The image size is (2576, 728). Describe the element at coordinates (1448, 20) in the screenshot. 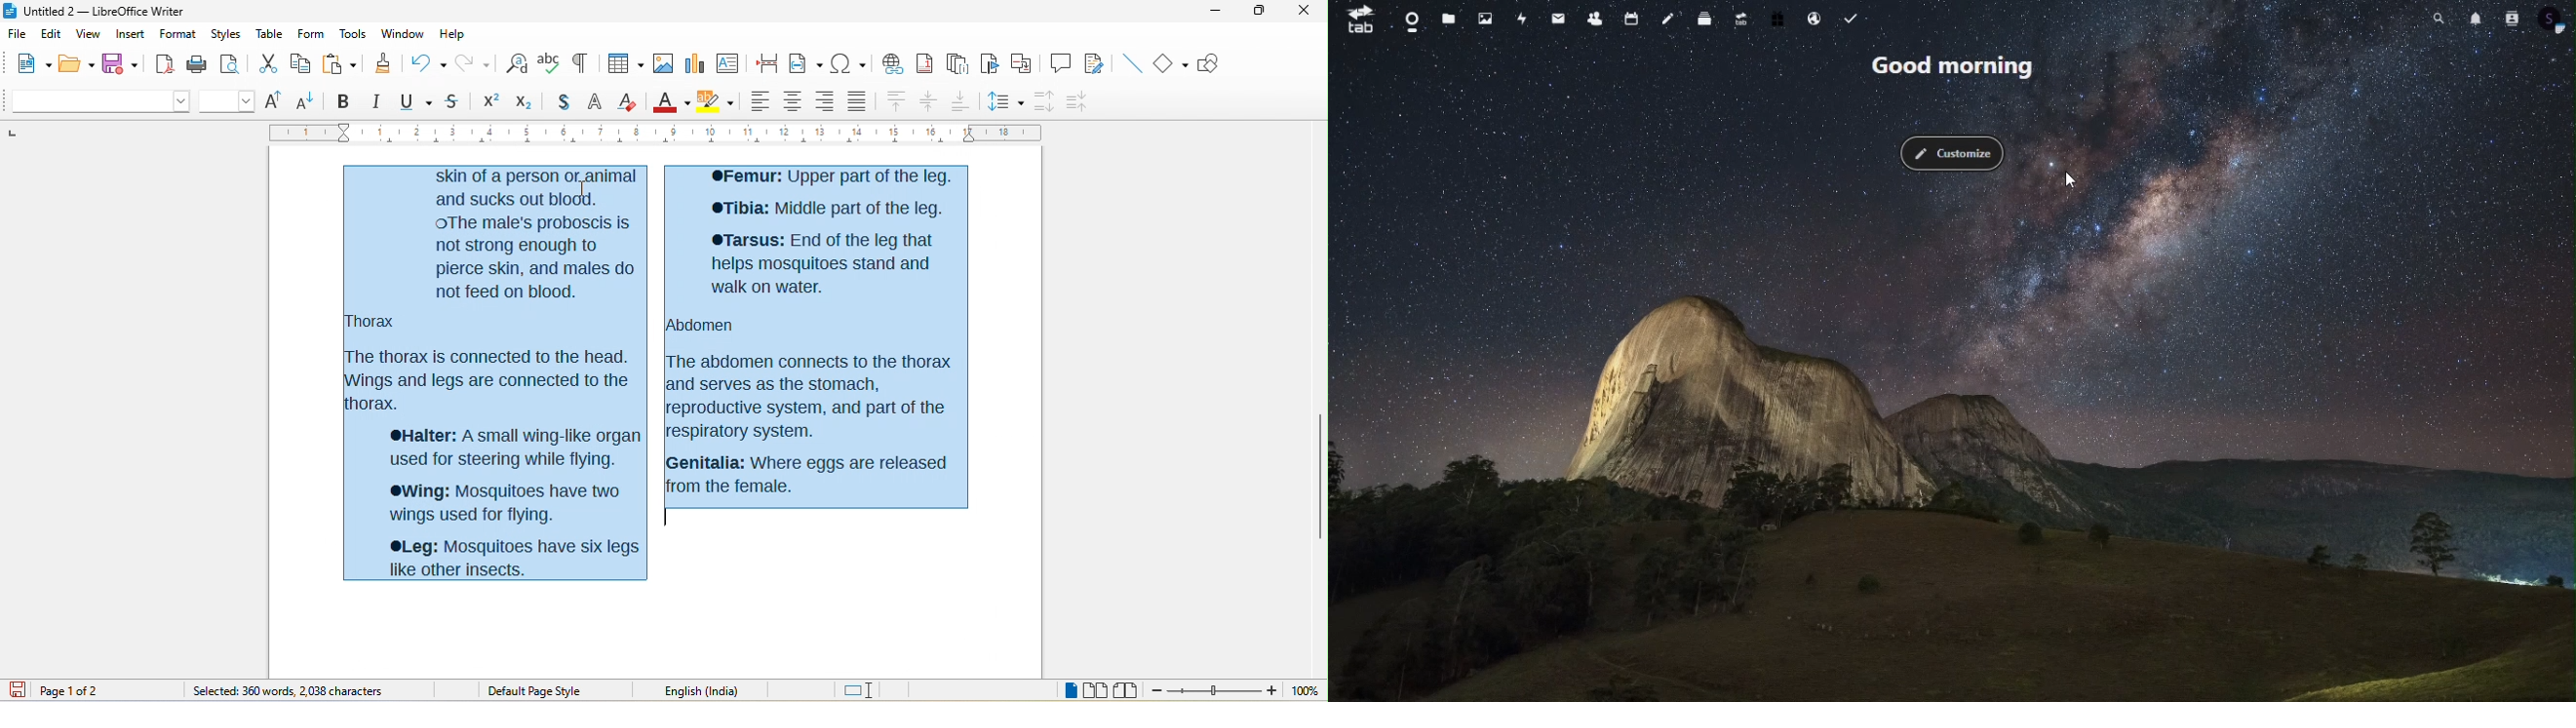

I see `files` at that location.